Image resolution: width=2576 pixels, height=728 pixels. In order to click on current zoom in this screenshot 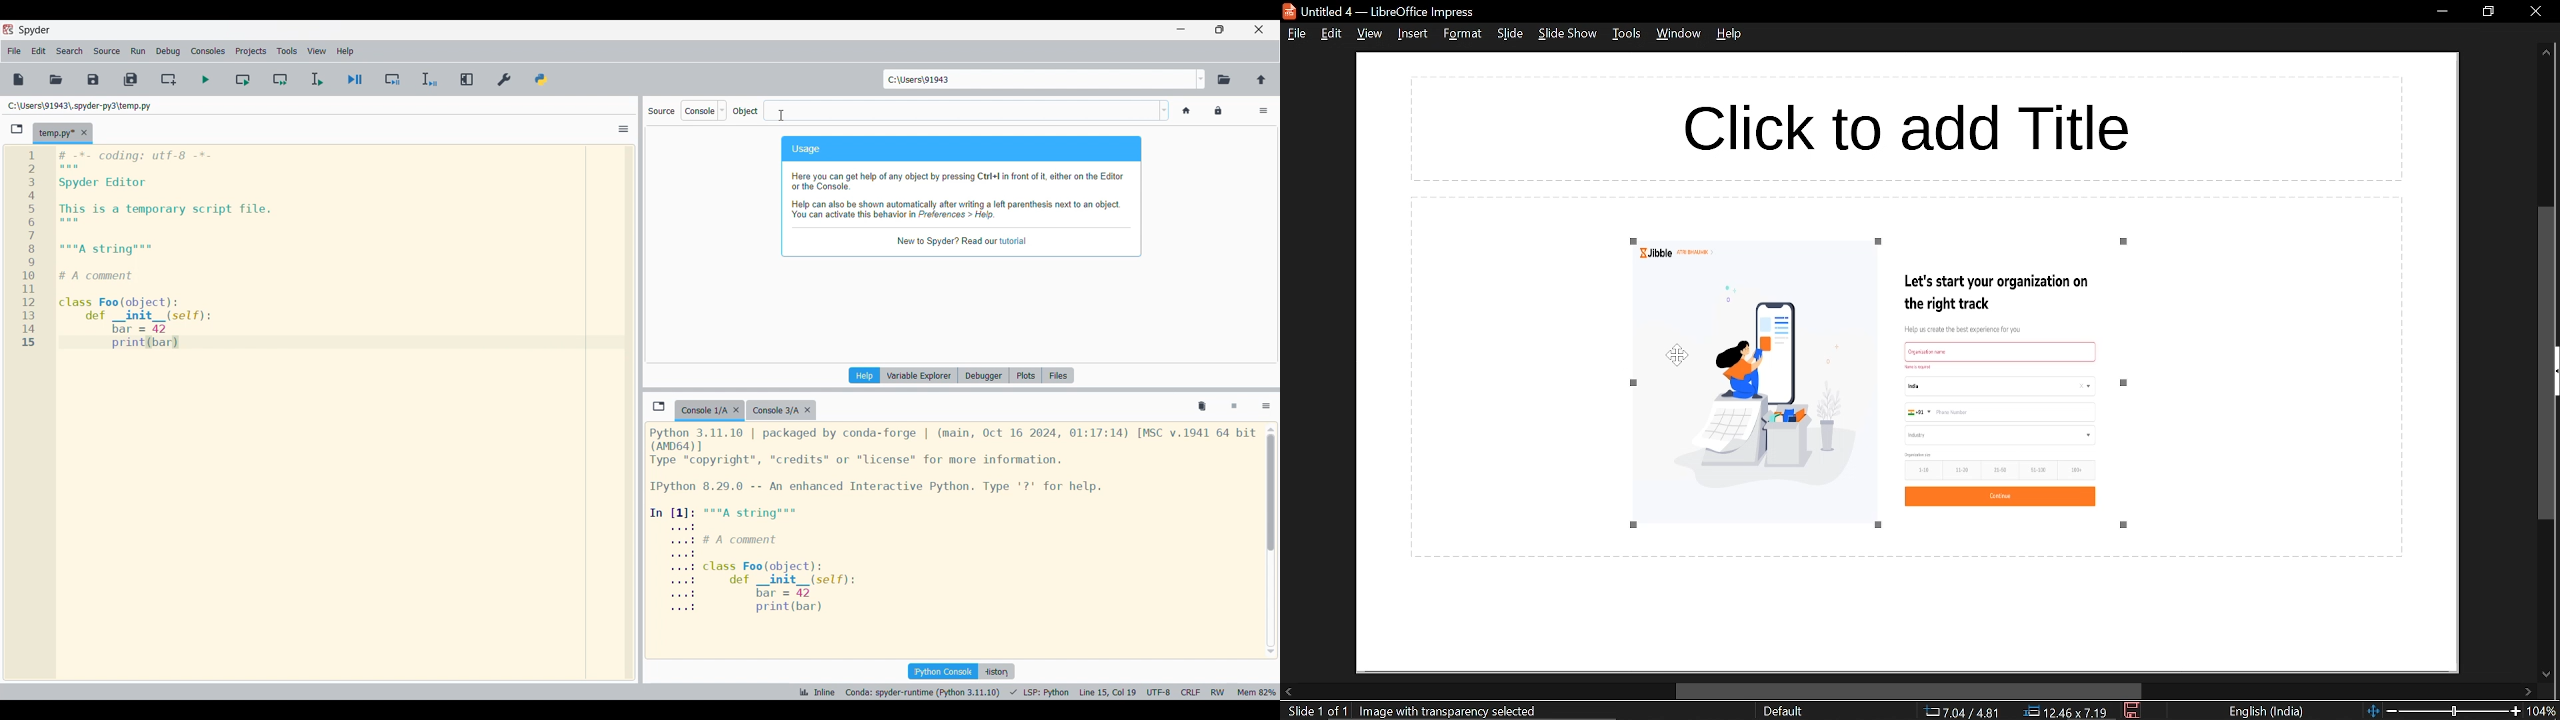, I will do `click(2545, 711)`.